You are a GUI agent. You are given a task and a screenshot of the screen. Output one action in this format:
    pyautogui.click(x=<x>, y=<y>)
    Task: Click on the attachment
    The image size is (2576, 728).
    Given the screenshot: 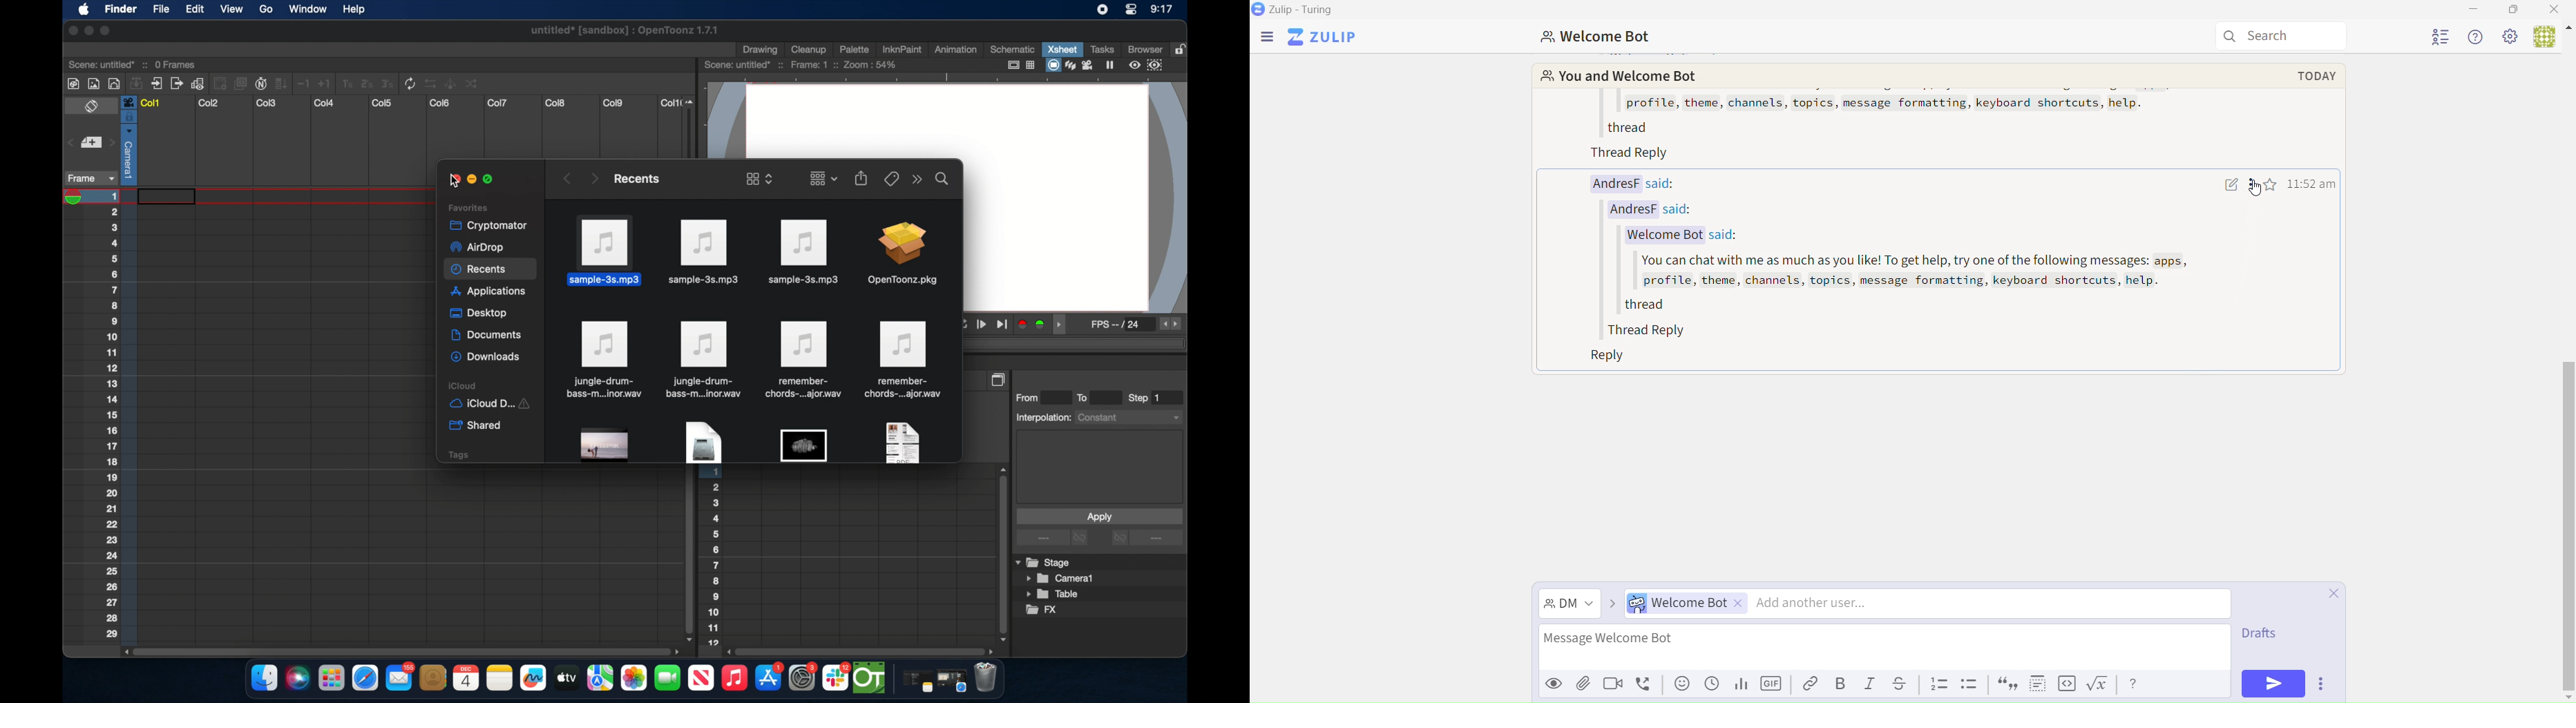 What is the action you would take?
    pyautogui.click(x=1583, y=688)
    